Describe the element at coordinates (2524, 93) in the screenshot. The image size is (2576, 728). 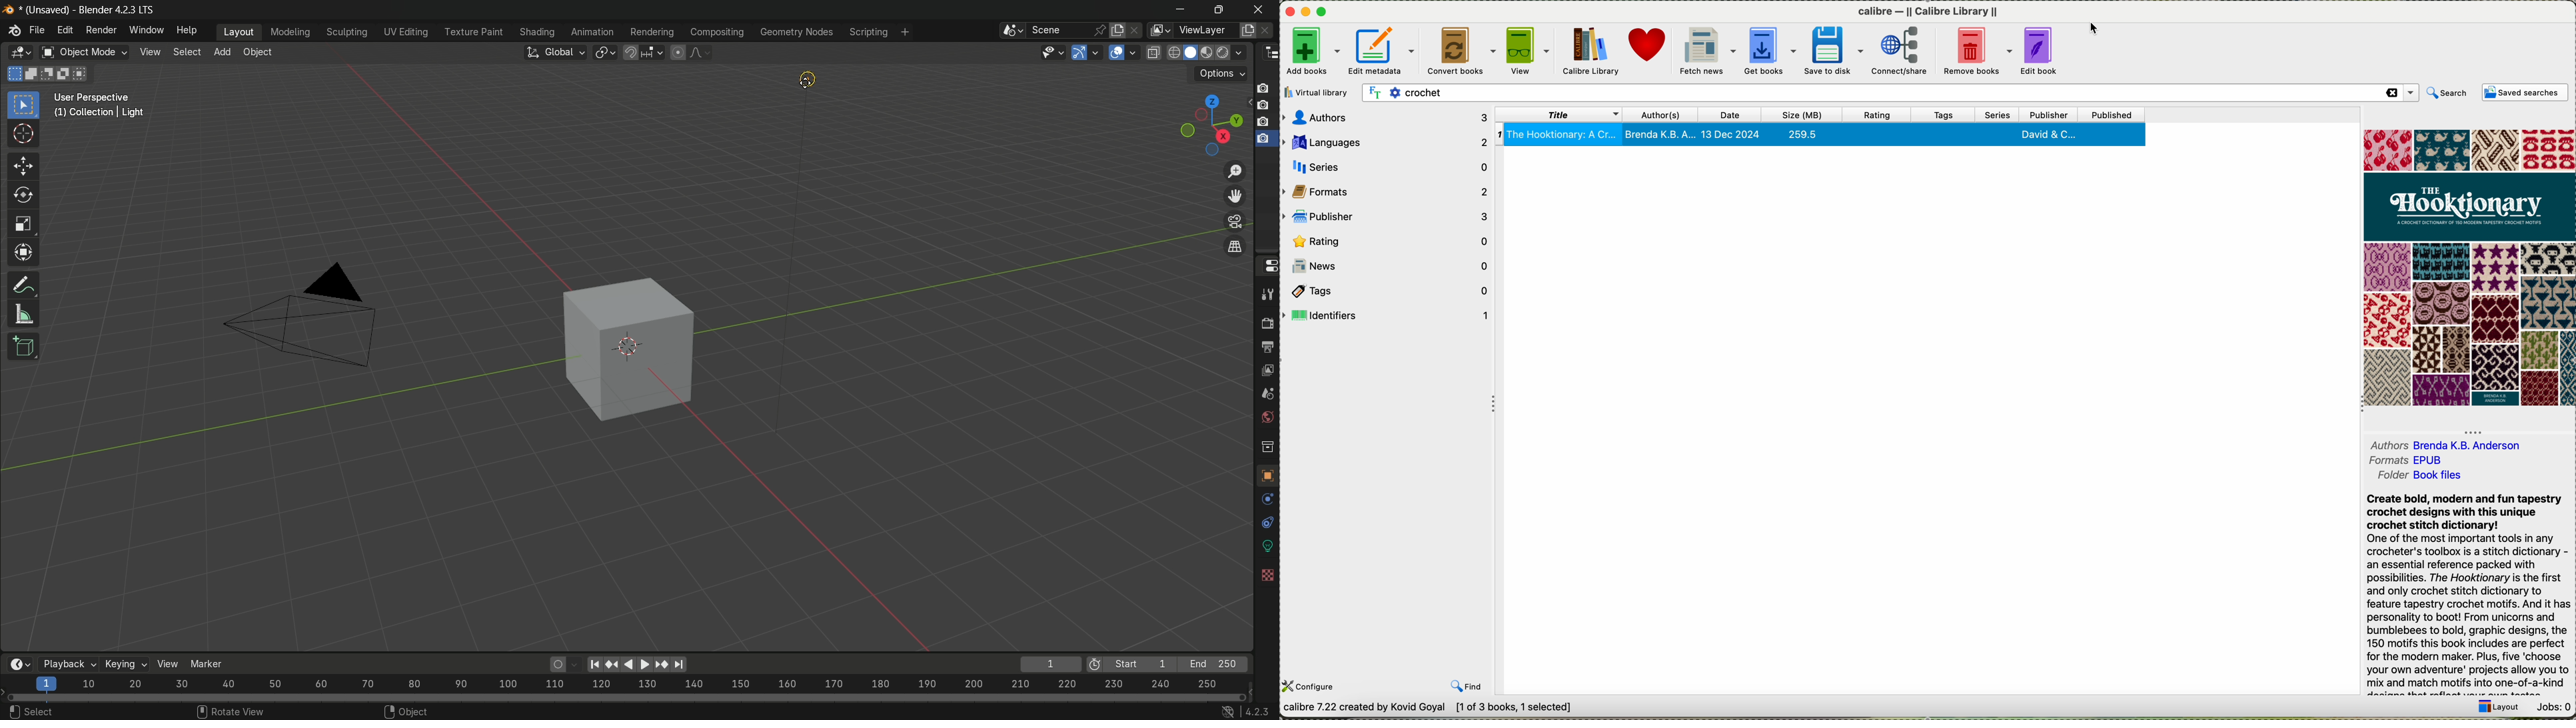
I see `saved searches` at that location.